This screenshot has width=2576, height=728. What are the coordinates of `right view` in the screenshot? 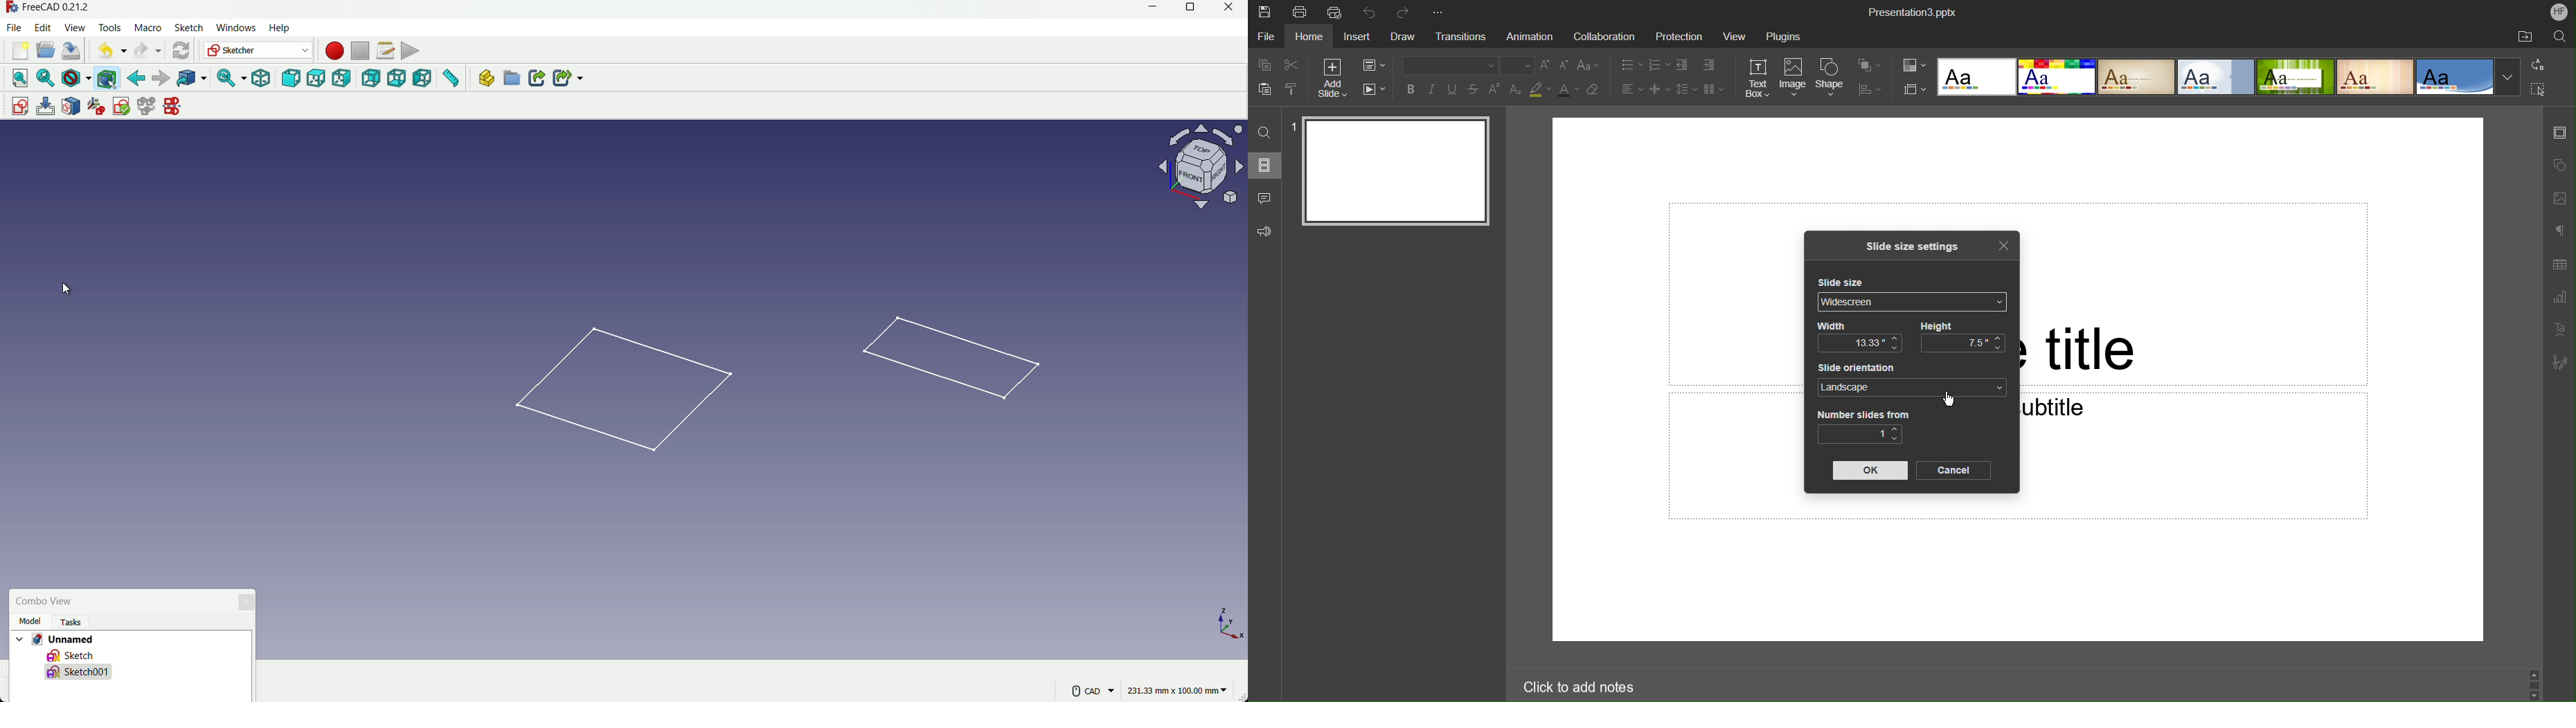 It's located at (343, 79).